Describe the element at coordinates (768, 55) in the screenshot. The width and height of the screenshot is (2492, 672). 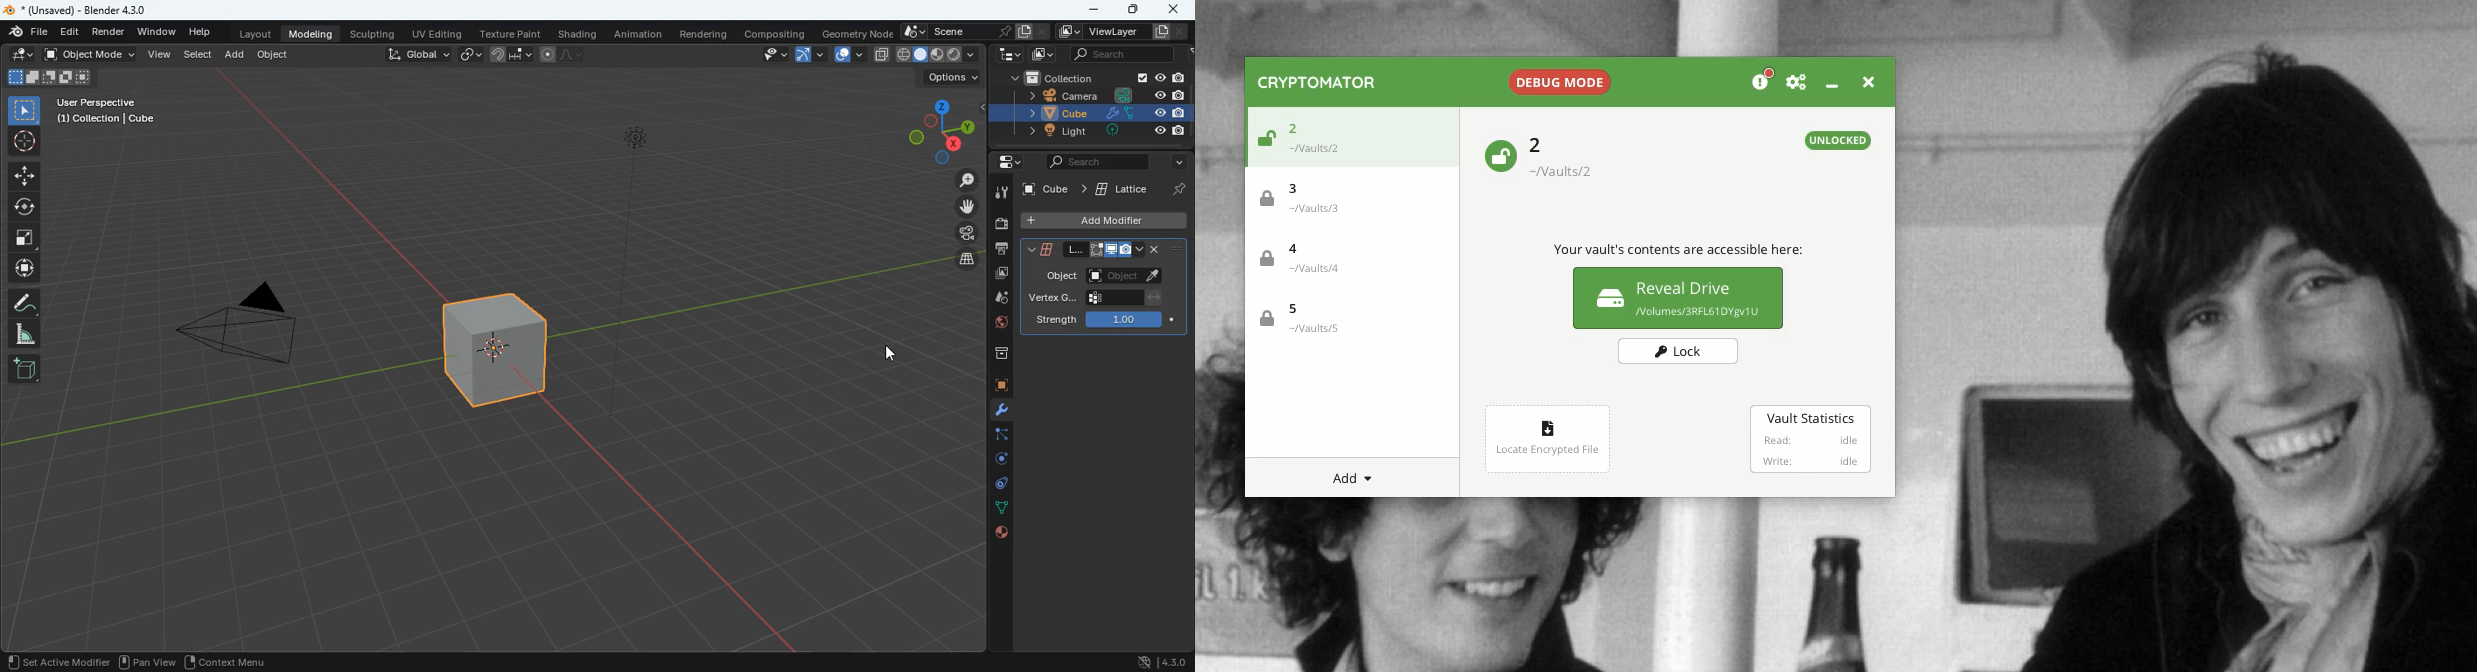
I see `view` at that location.